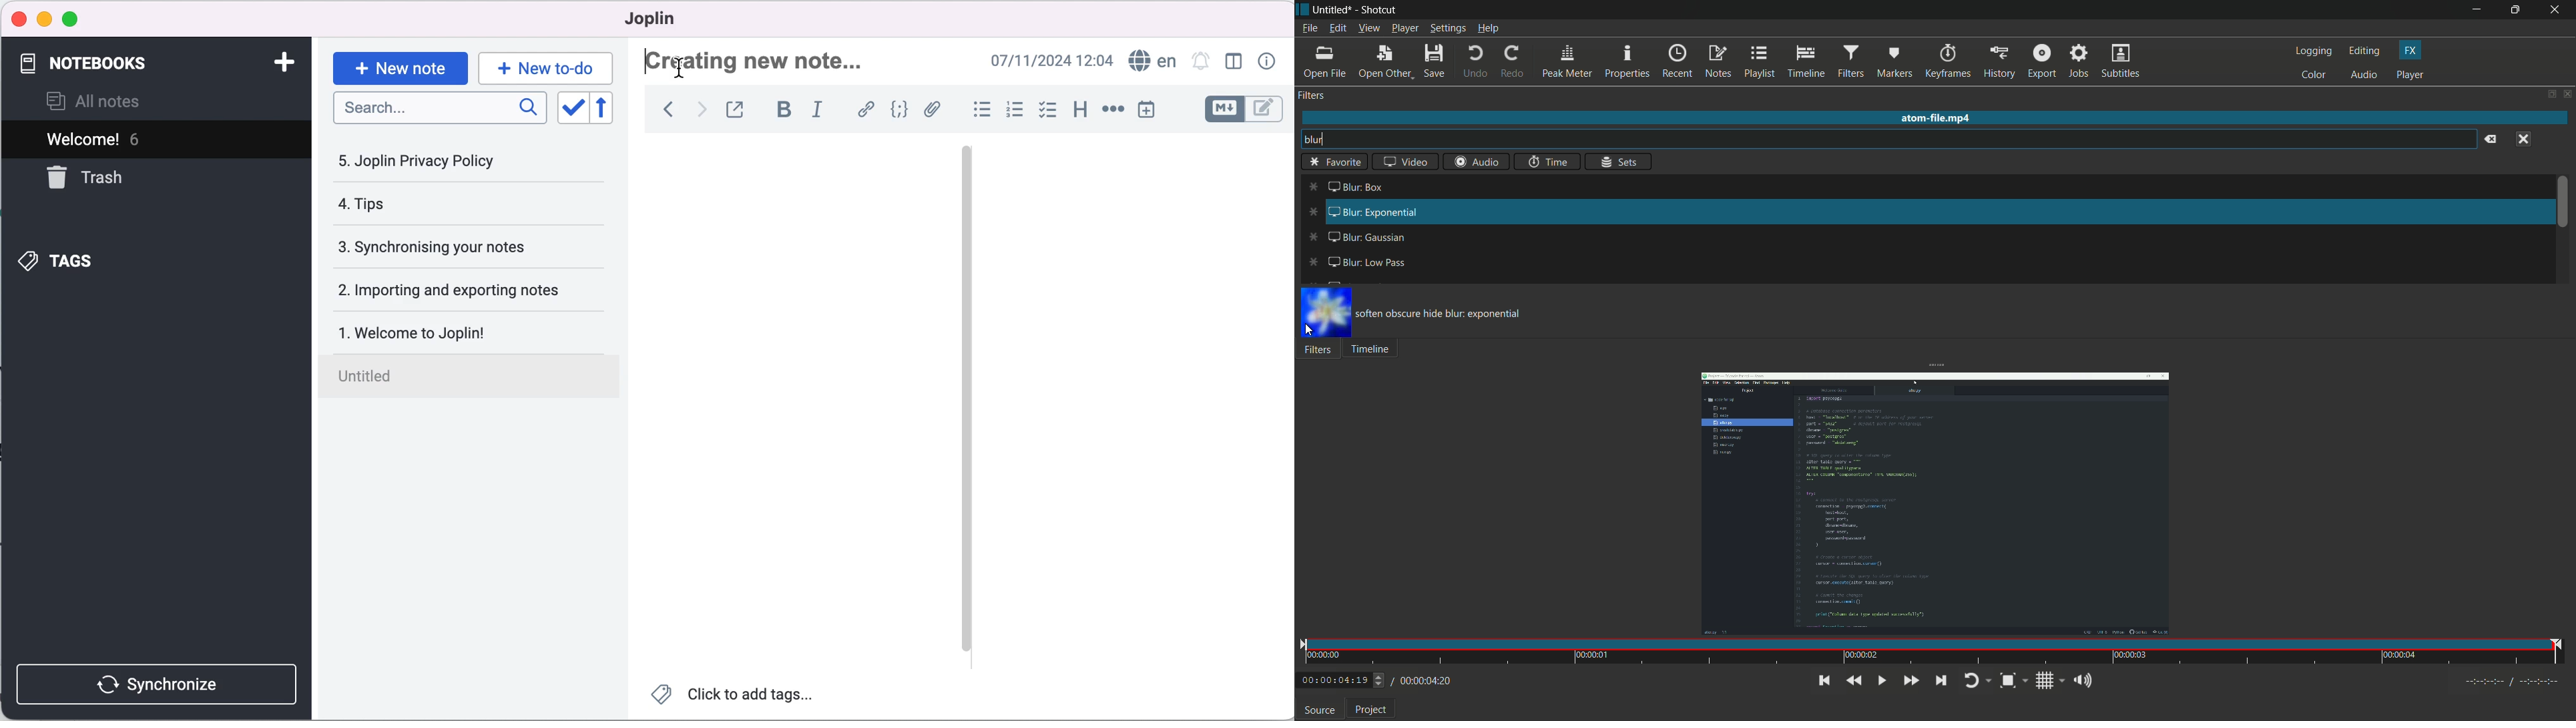 This screenshot has width=2576, height=728. I want to click on close menu, so click(2525, 139).